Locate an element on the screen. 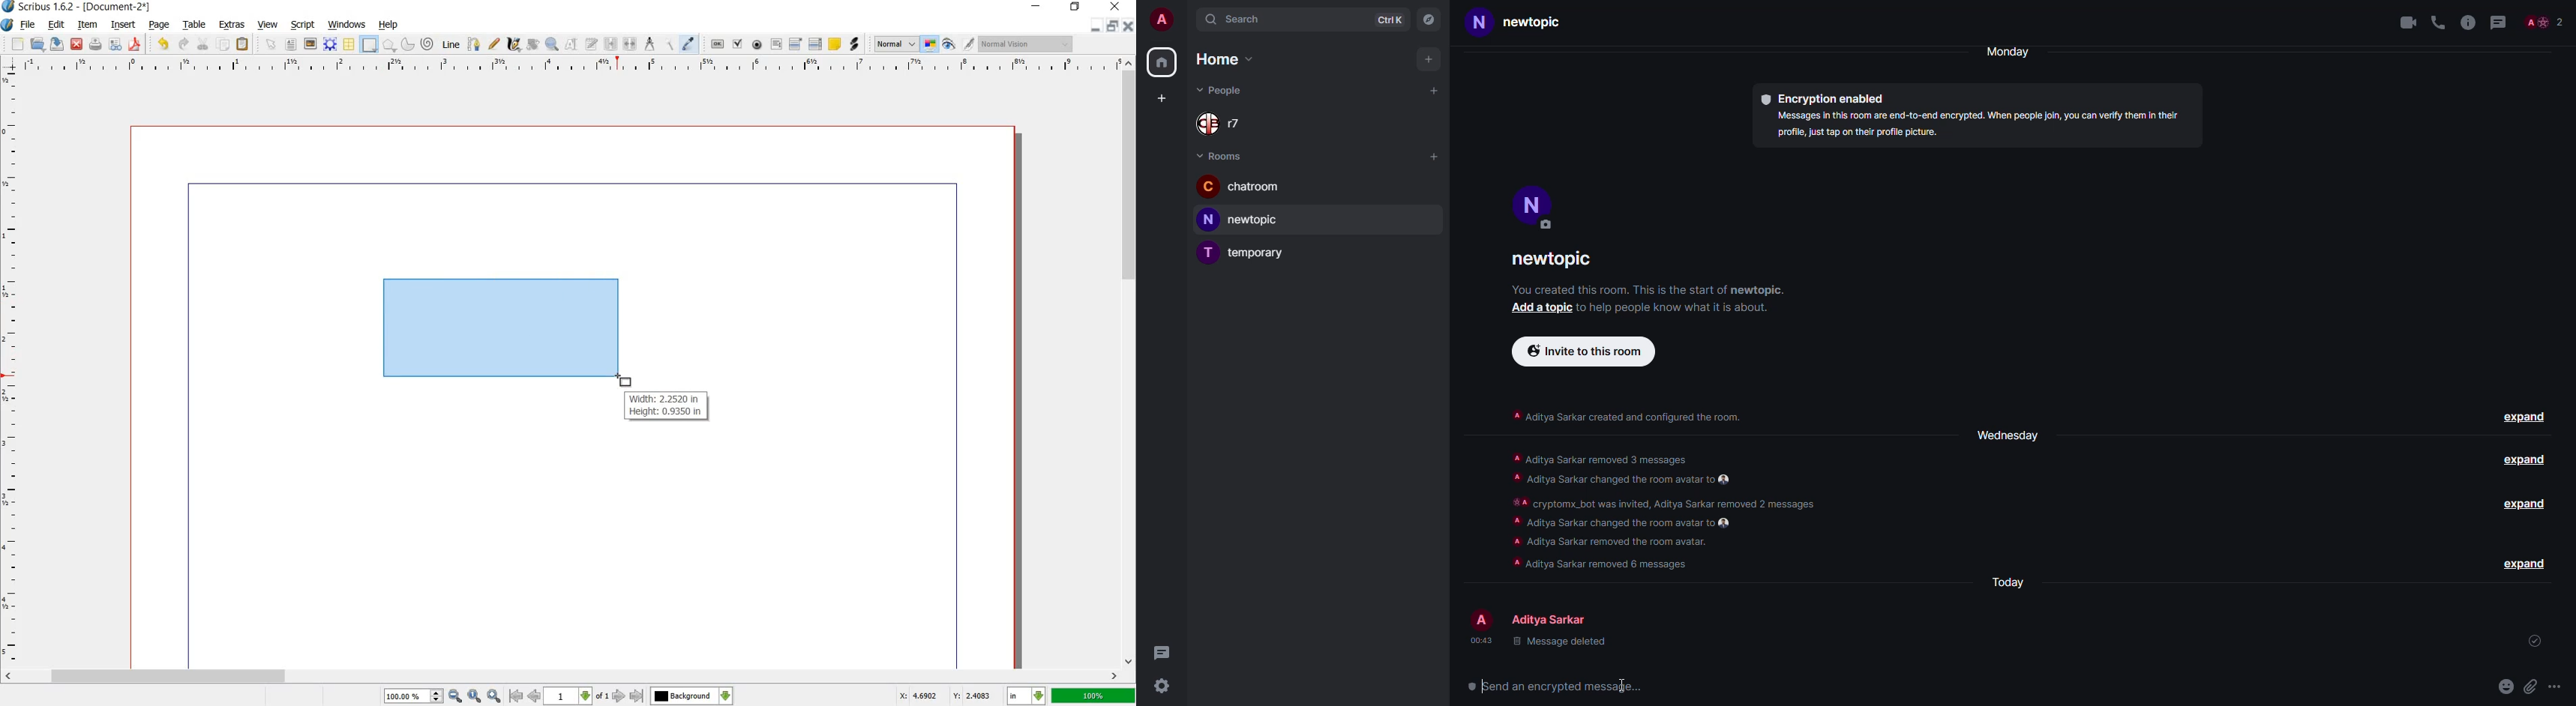 Image resolution: width=2576 pixels, height=728 pixels. PDF CHECK BOX is located at coordinates (738, 44).